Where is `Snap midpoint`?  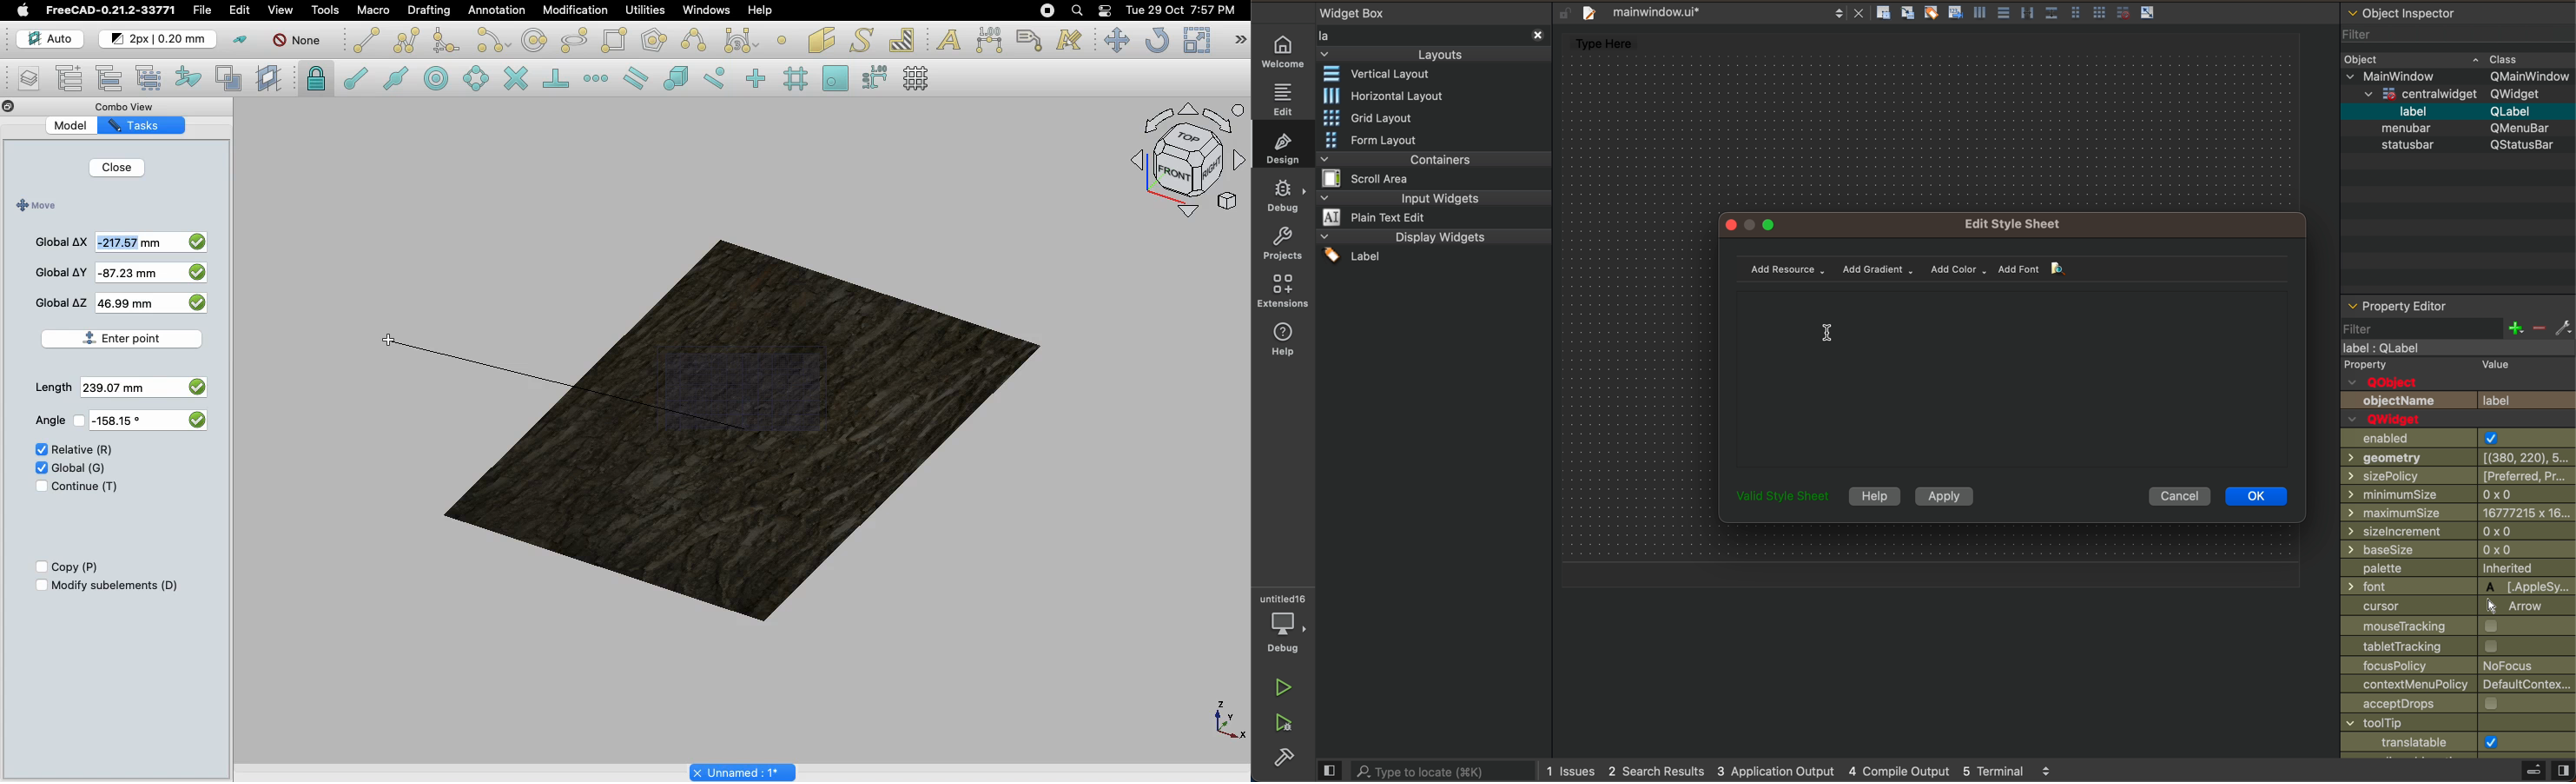
Snap midpoint is located at coordinates (397, 81).